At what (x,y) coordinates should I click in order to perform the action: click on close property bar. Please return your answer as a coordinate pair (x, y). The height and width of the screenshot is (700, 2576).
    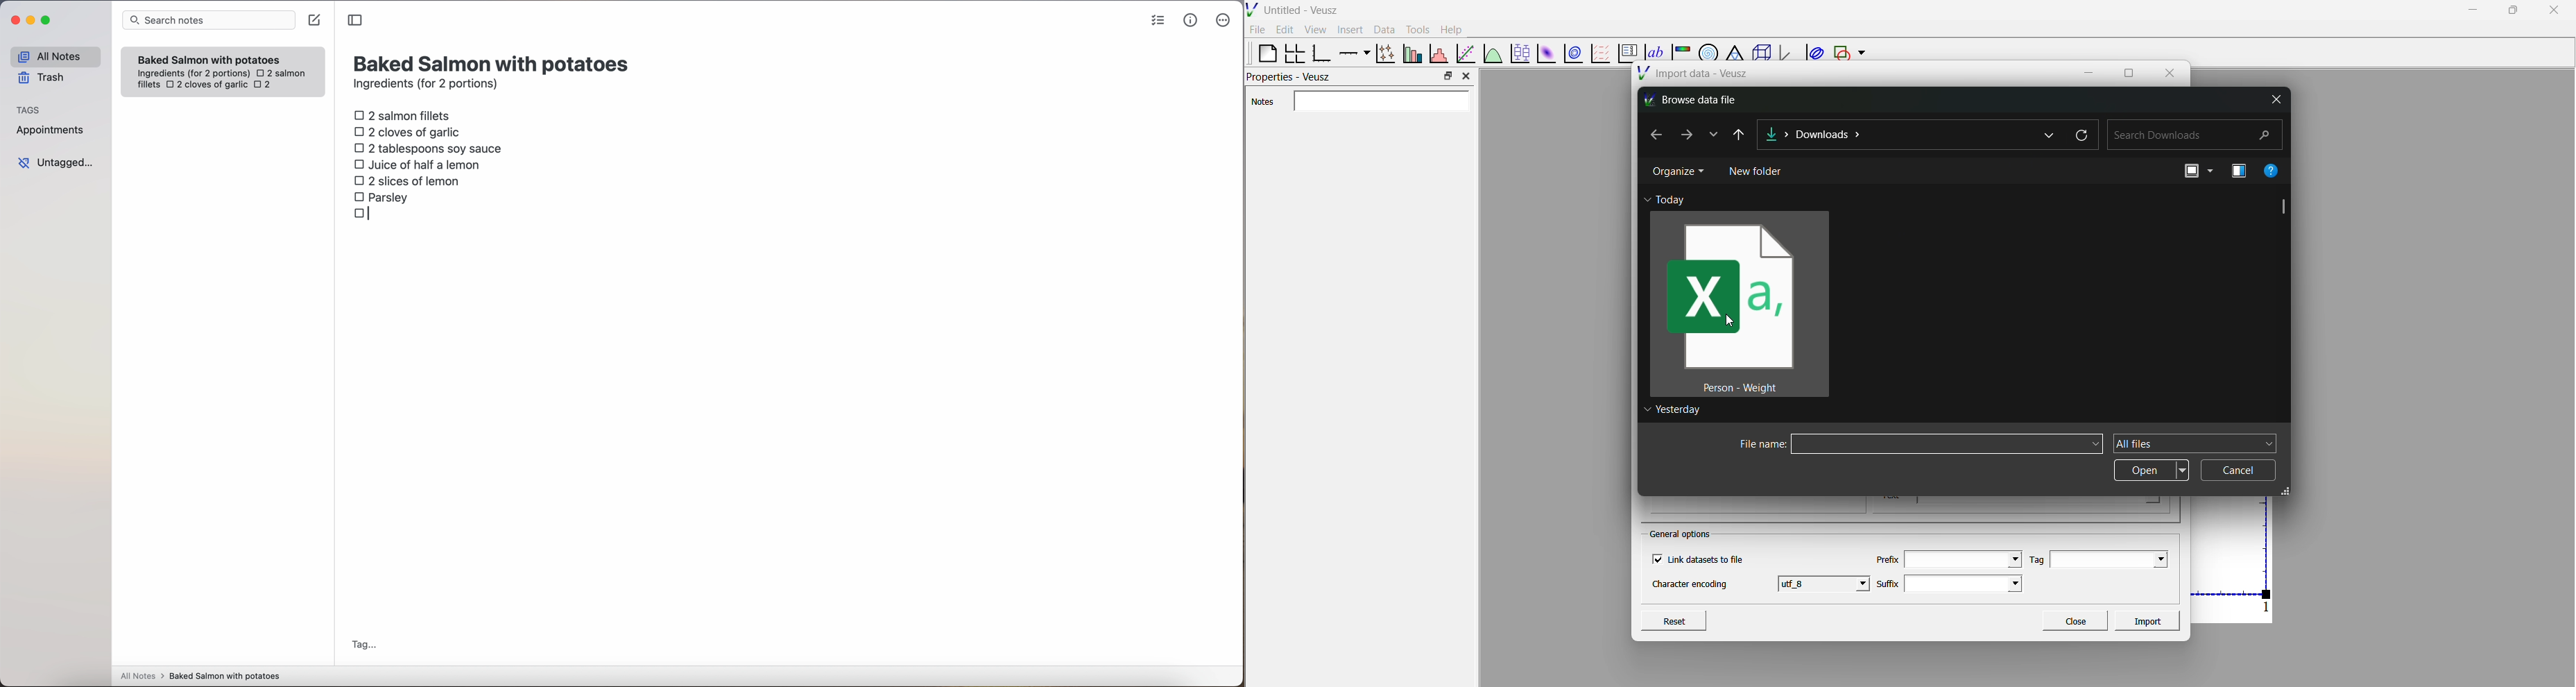
    Looking at the image, I should click on (1468, 76).